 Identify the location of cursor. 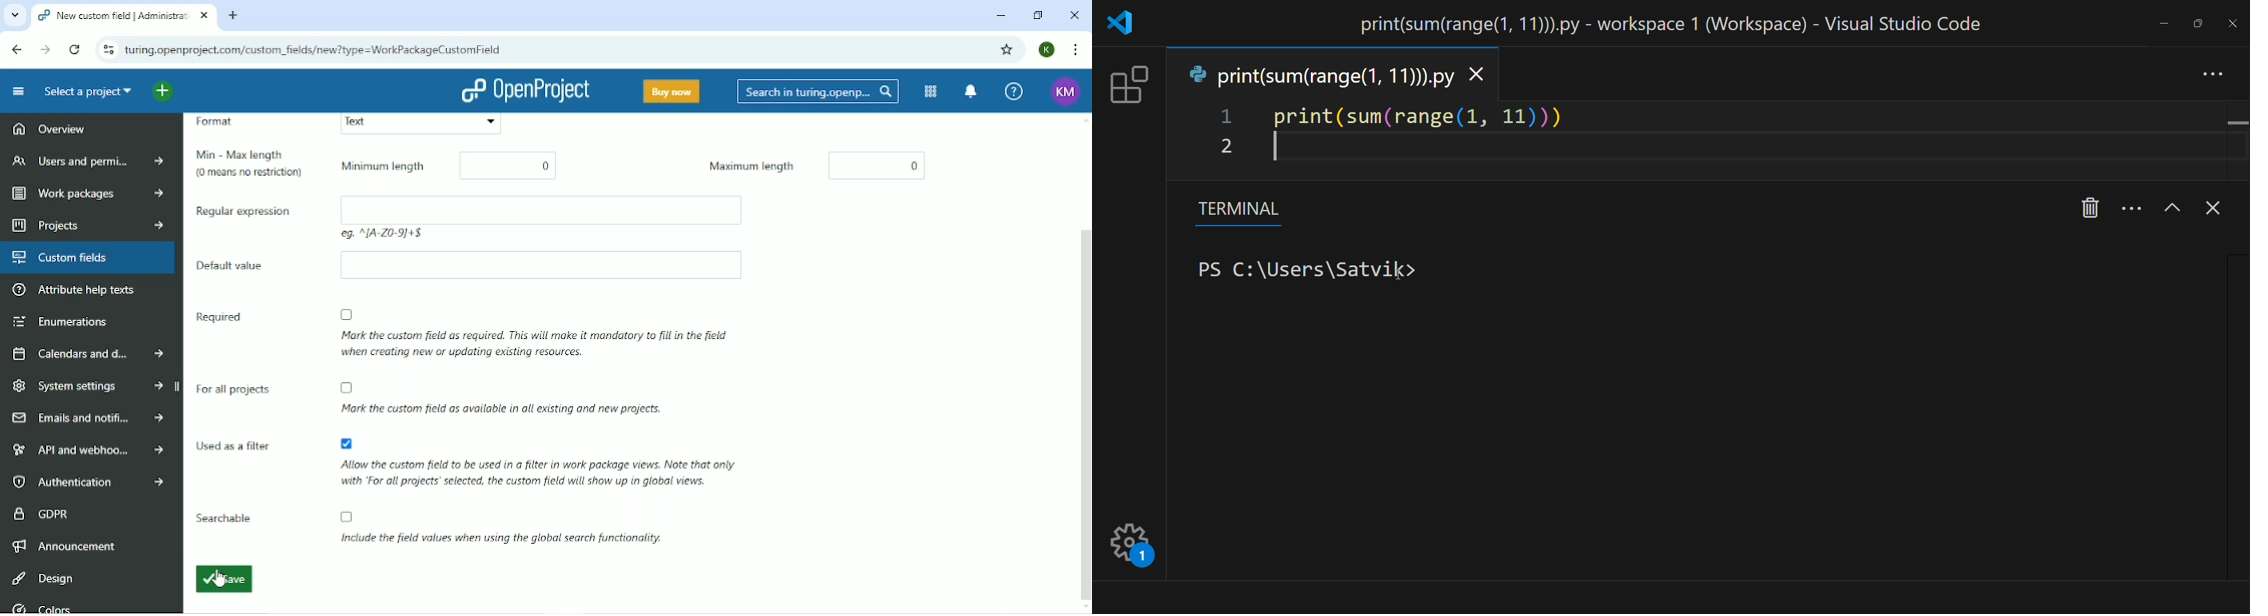
(218, 585).